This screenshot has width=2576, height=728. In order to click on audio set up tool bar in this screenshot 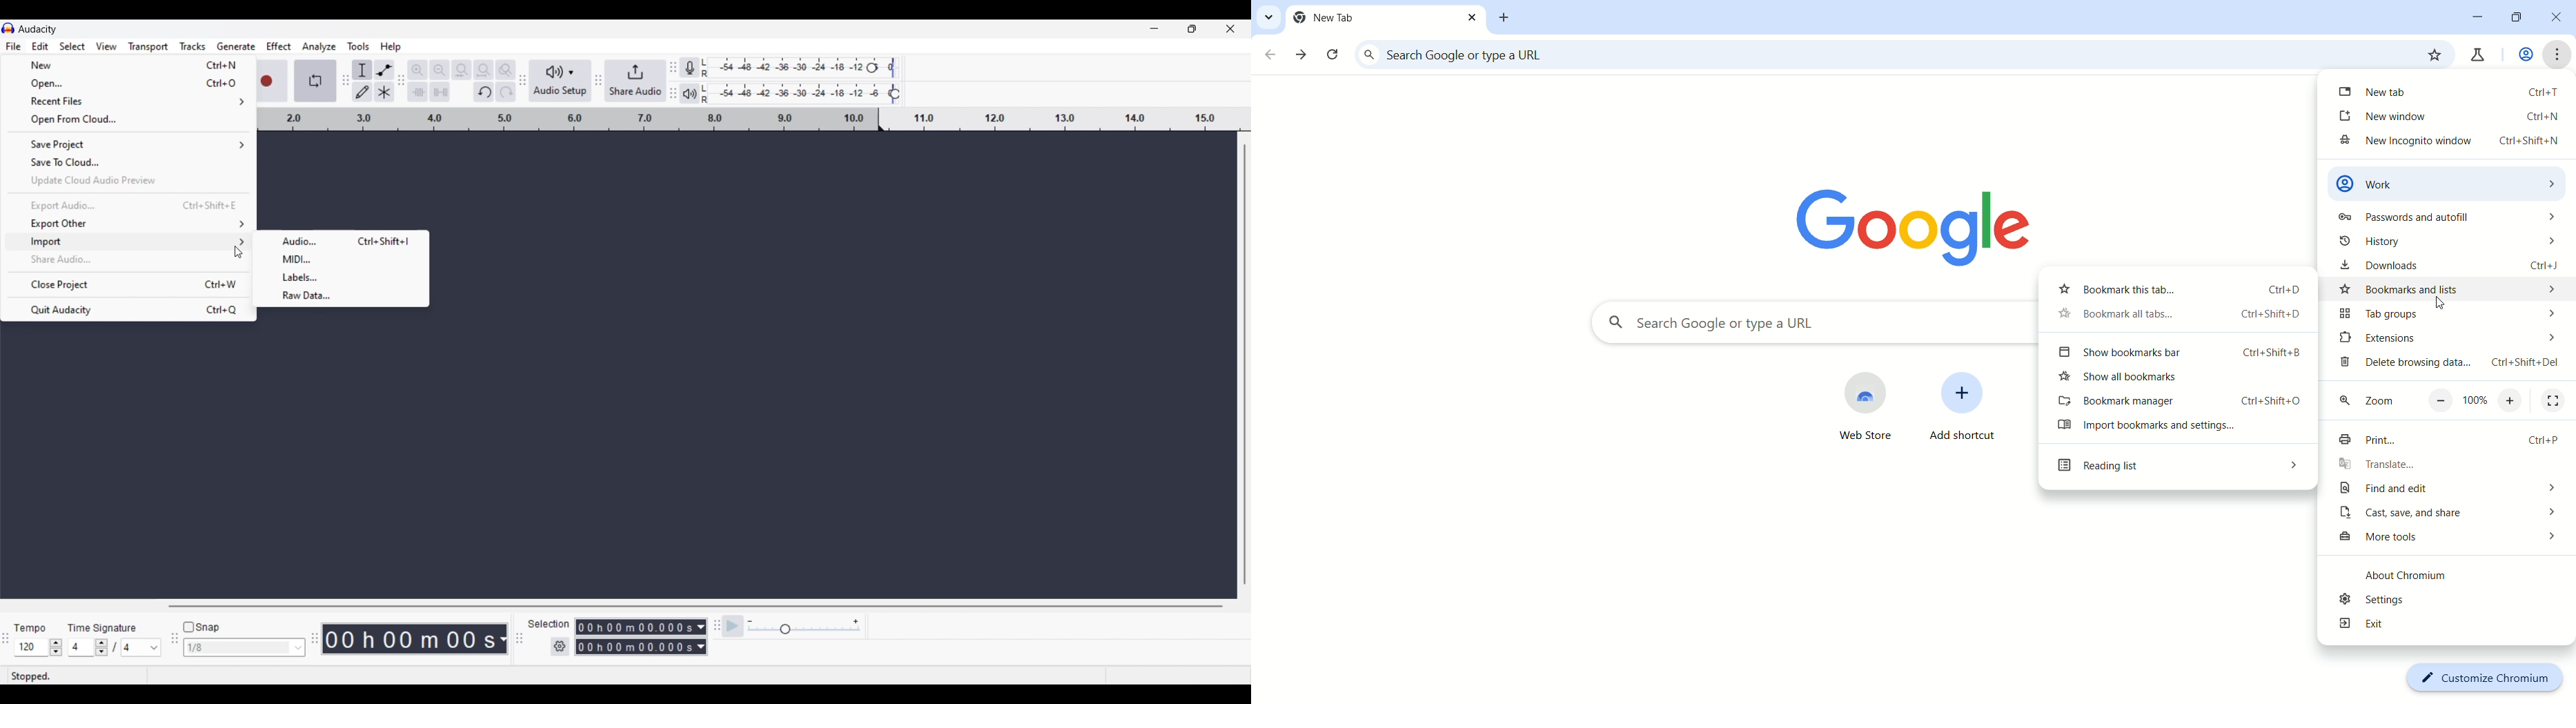, I will do `click(521, 83)`.